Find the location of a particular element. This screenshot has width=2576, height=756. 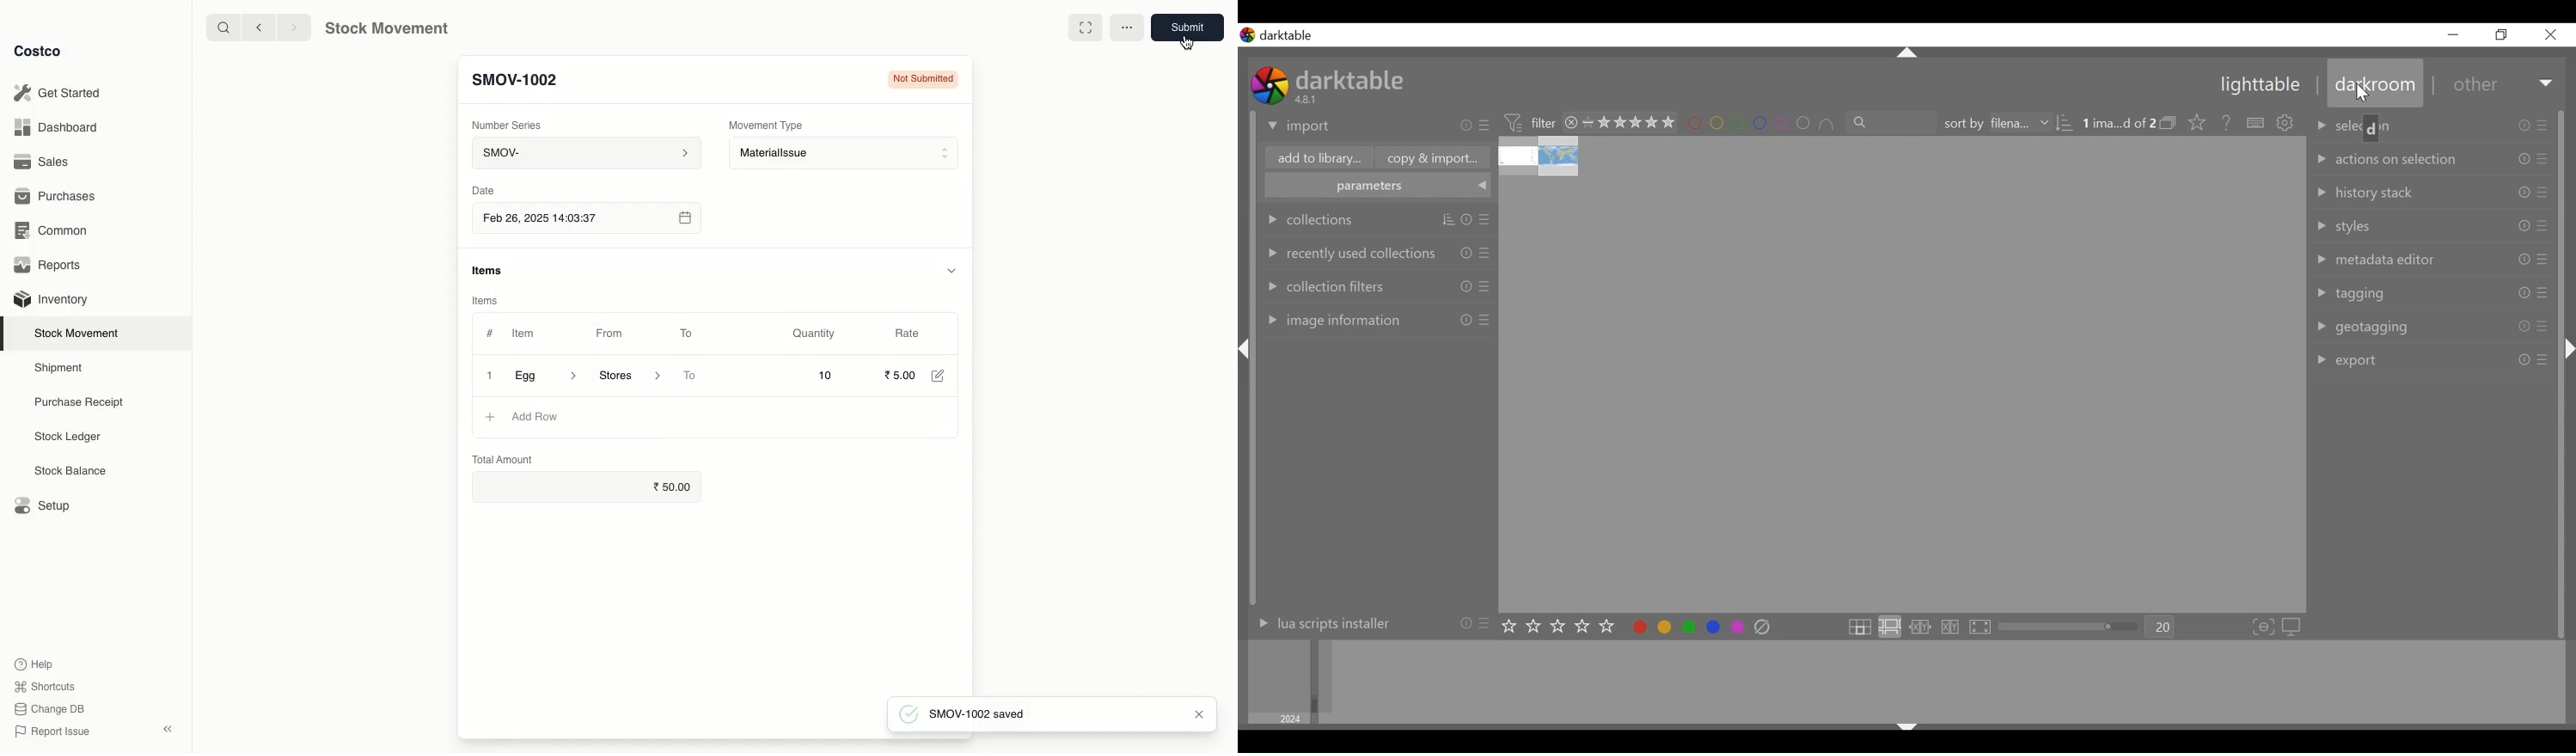

action on selection is located at coordinates (2394, 160).